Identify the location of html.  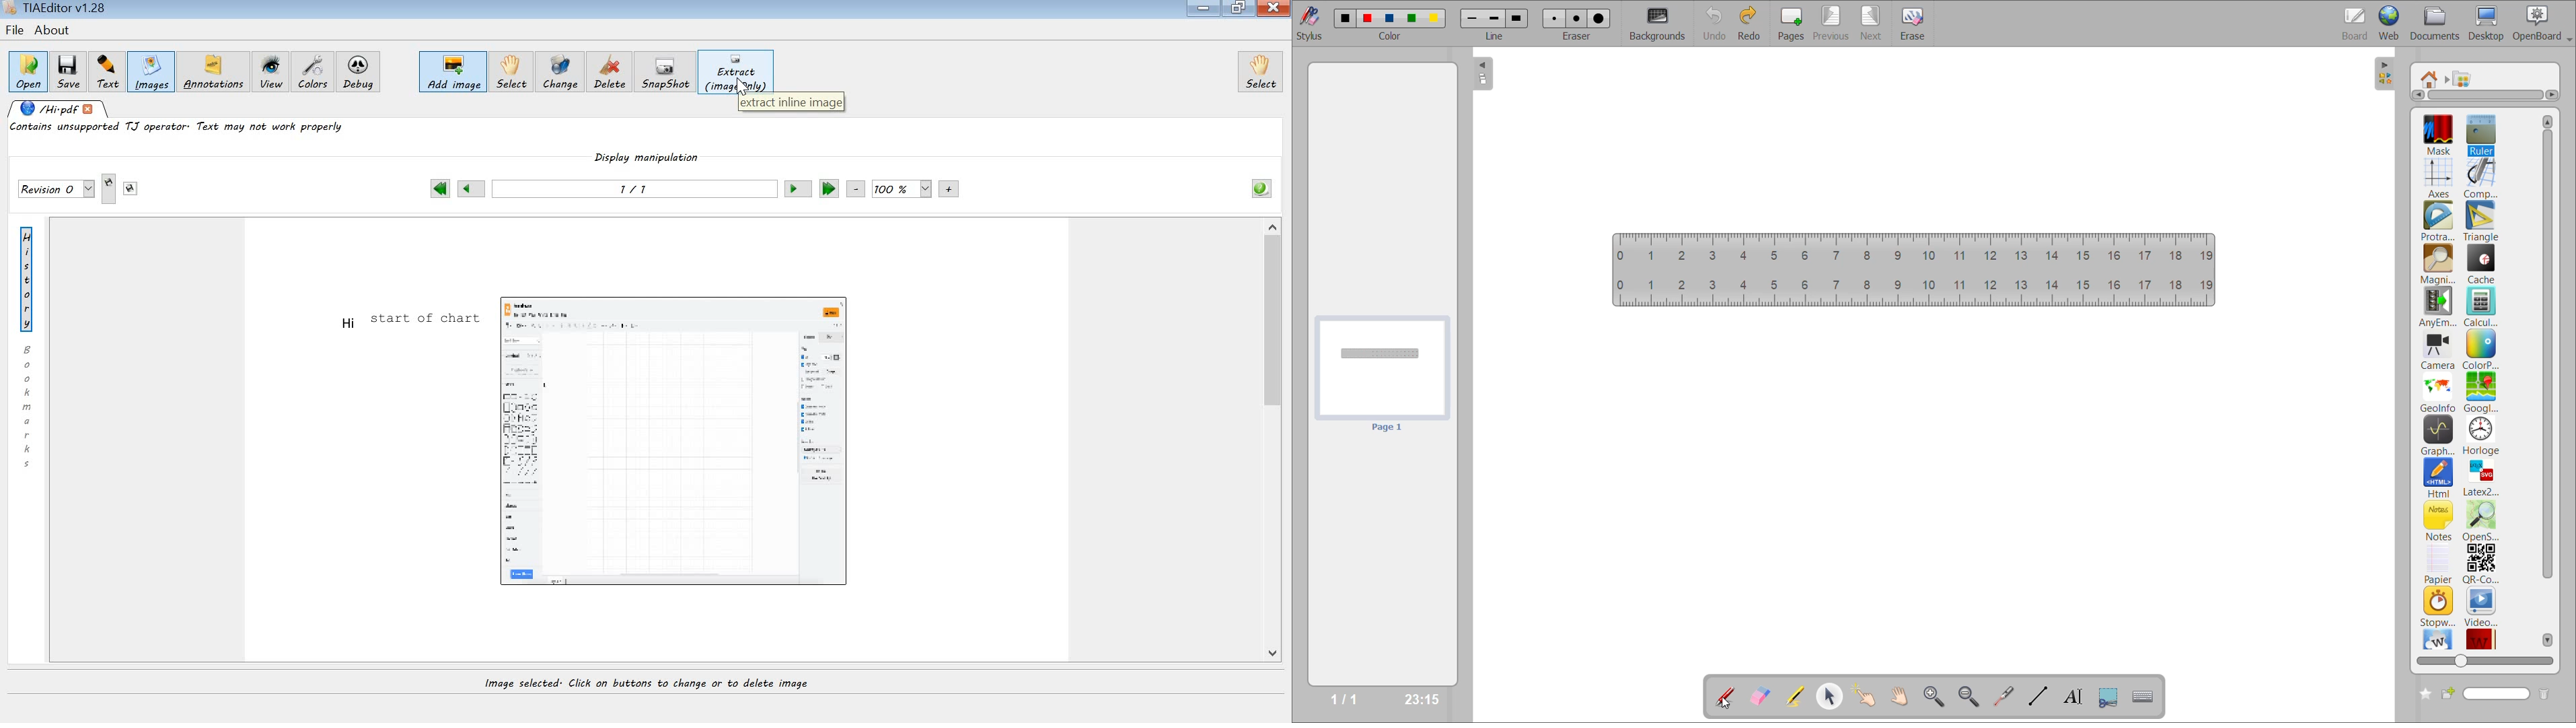
(2440, 479).